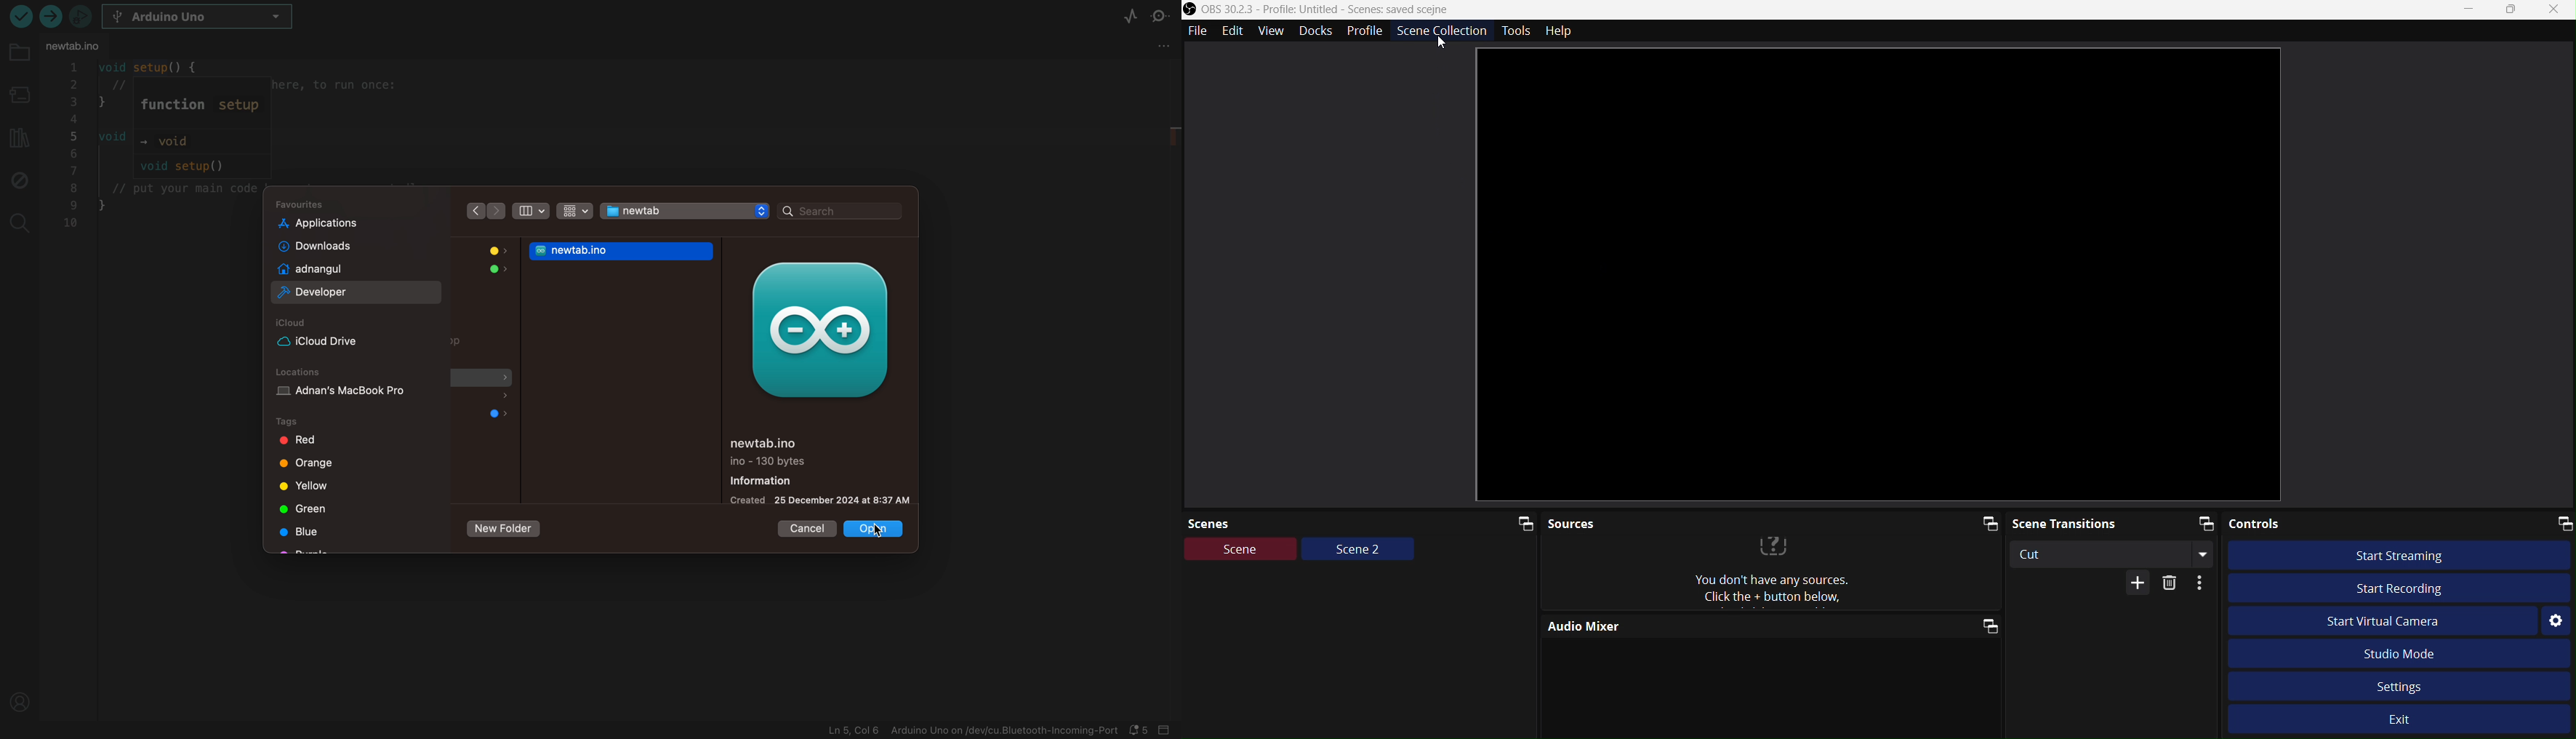  What do you see at coordinates (1440, 44) in the screenshot?
I see `cursor` at bounding box center [1440, 44].